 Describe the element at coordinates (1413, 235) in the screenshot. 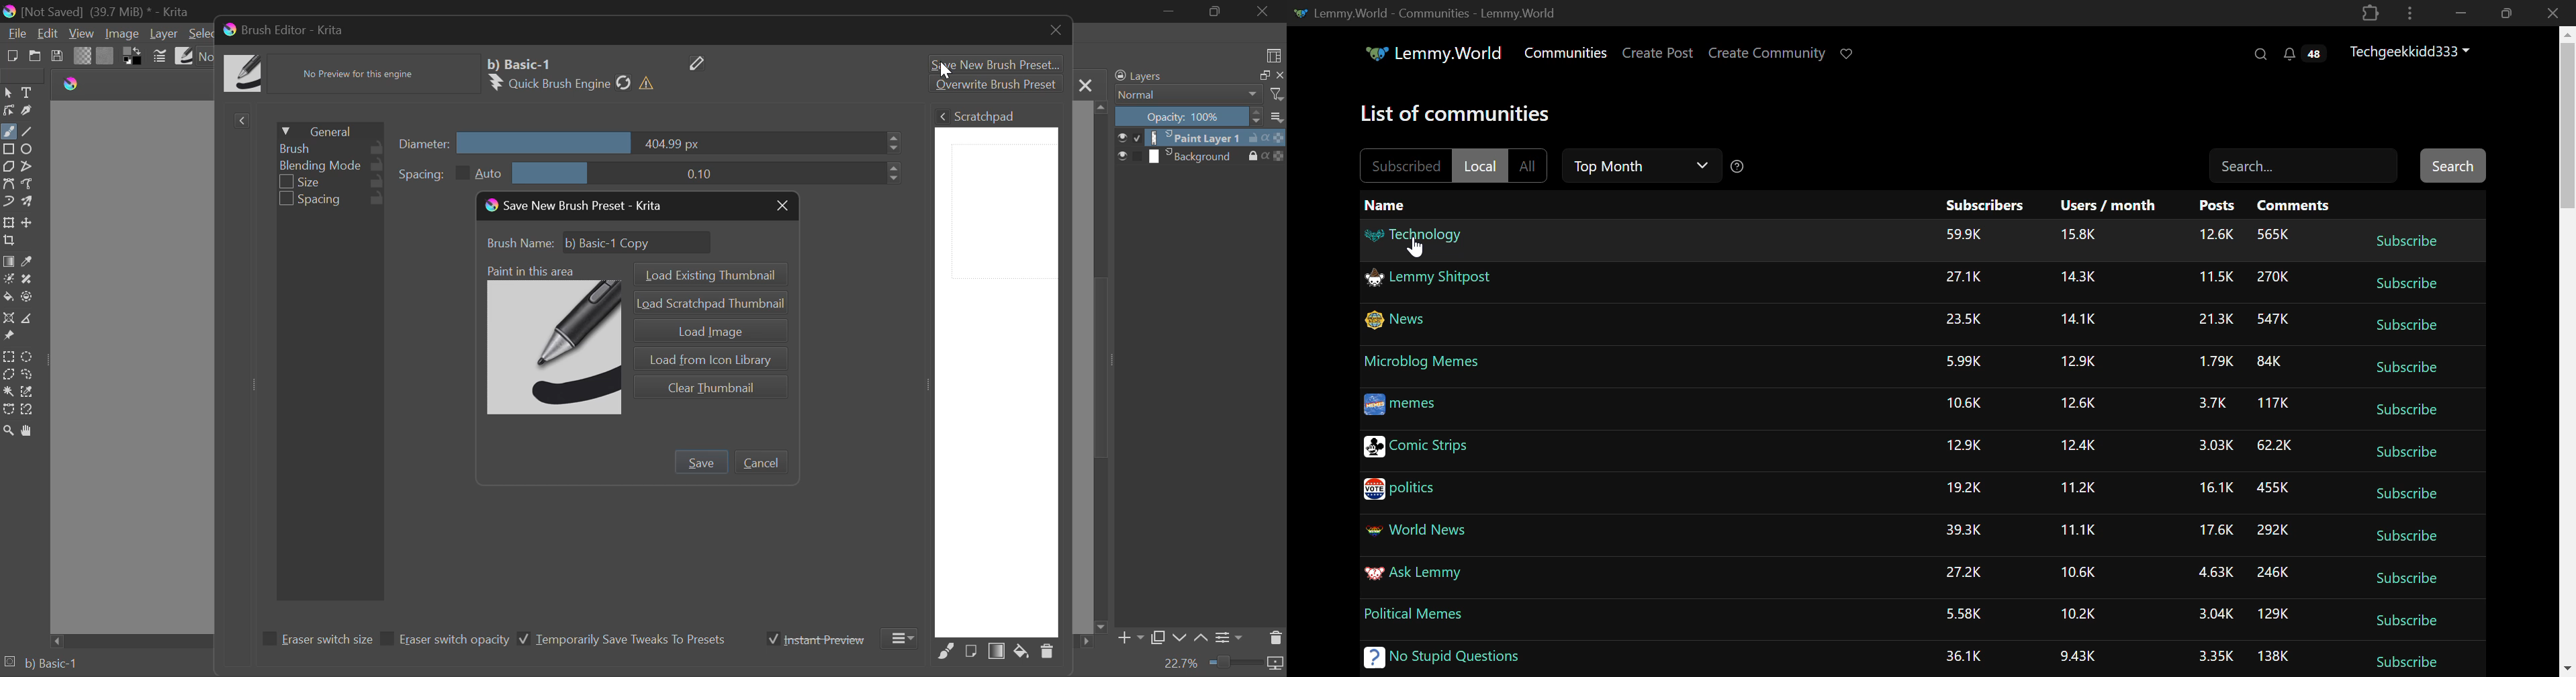

I see `Technology` at that location.